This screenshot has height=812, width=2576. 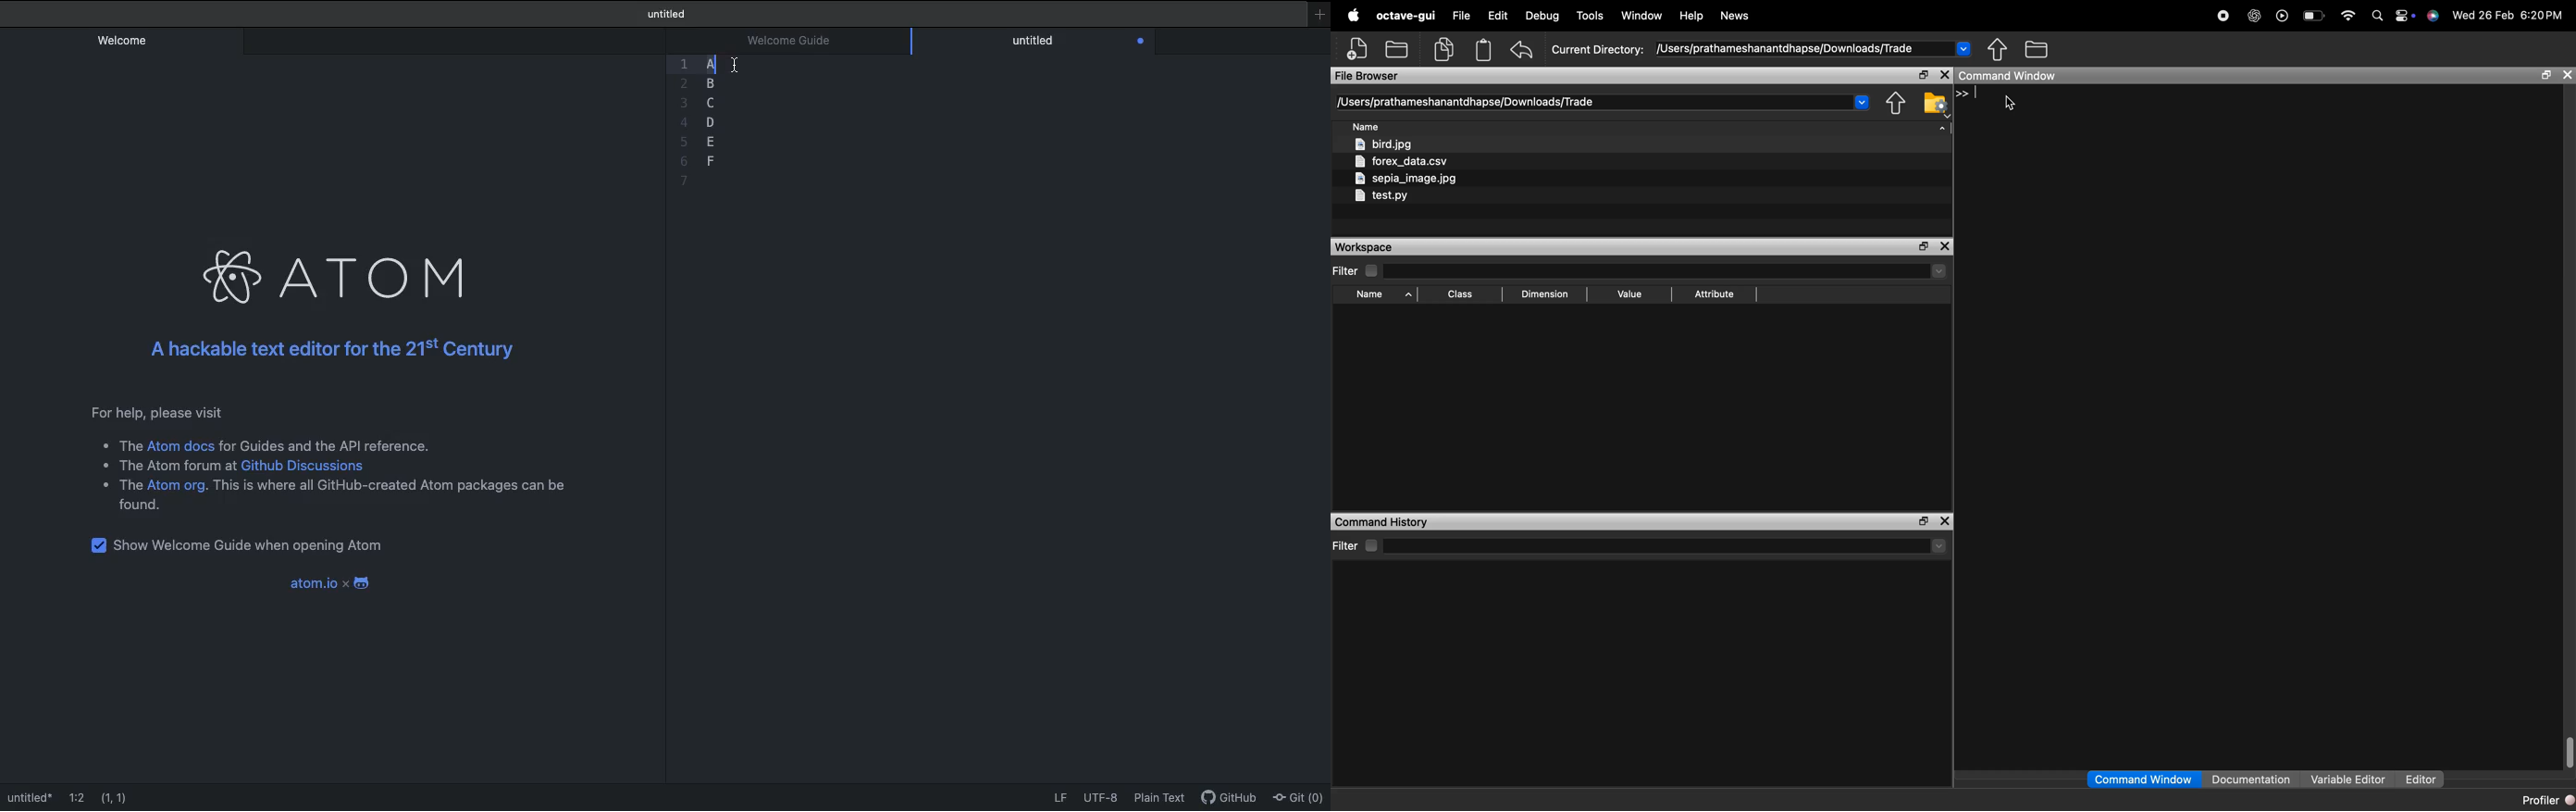 What do you see at coordinates (1406, 15) in the screenshot?
I see `octave-gui` at bounding box center [1406, 15].